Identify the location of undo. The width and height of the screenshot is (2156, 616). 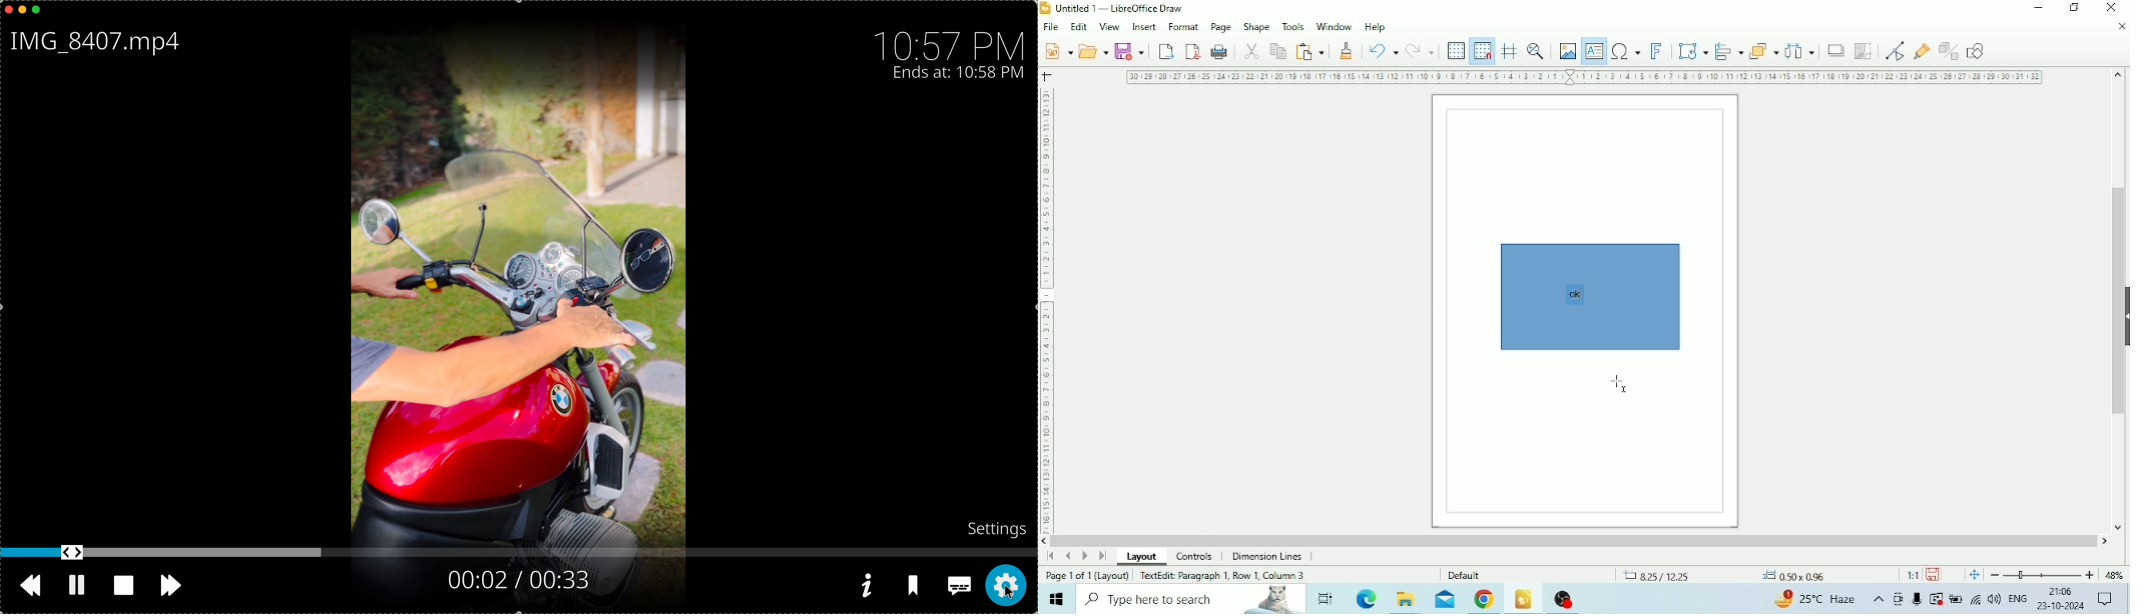
(1383, 51).